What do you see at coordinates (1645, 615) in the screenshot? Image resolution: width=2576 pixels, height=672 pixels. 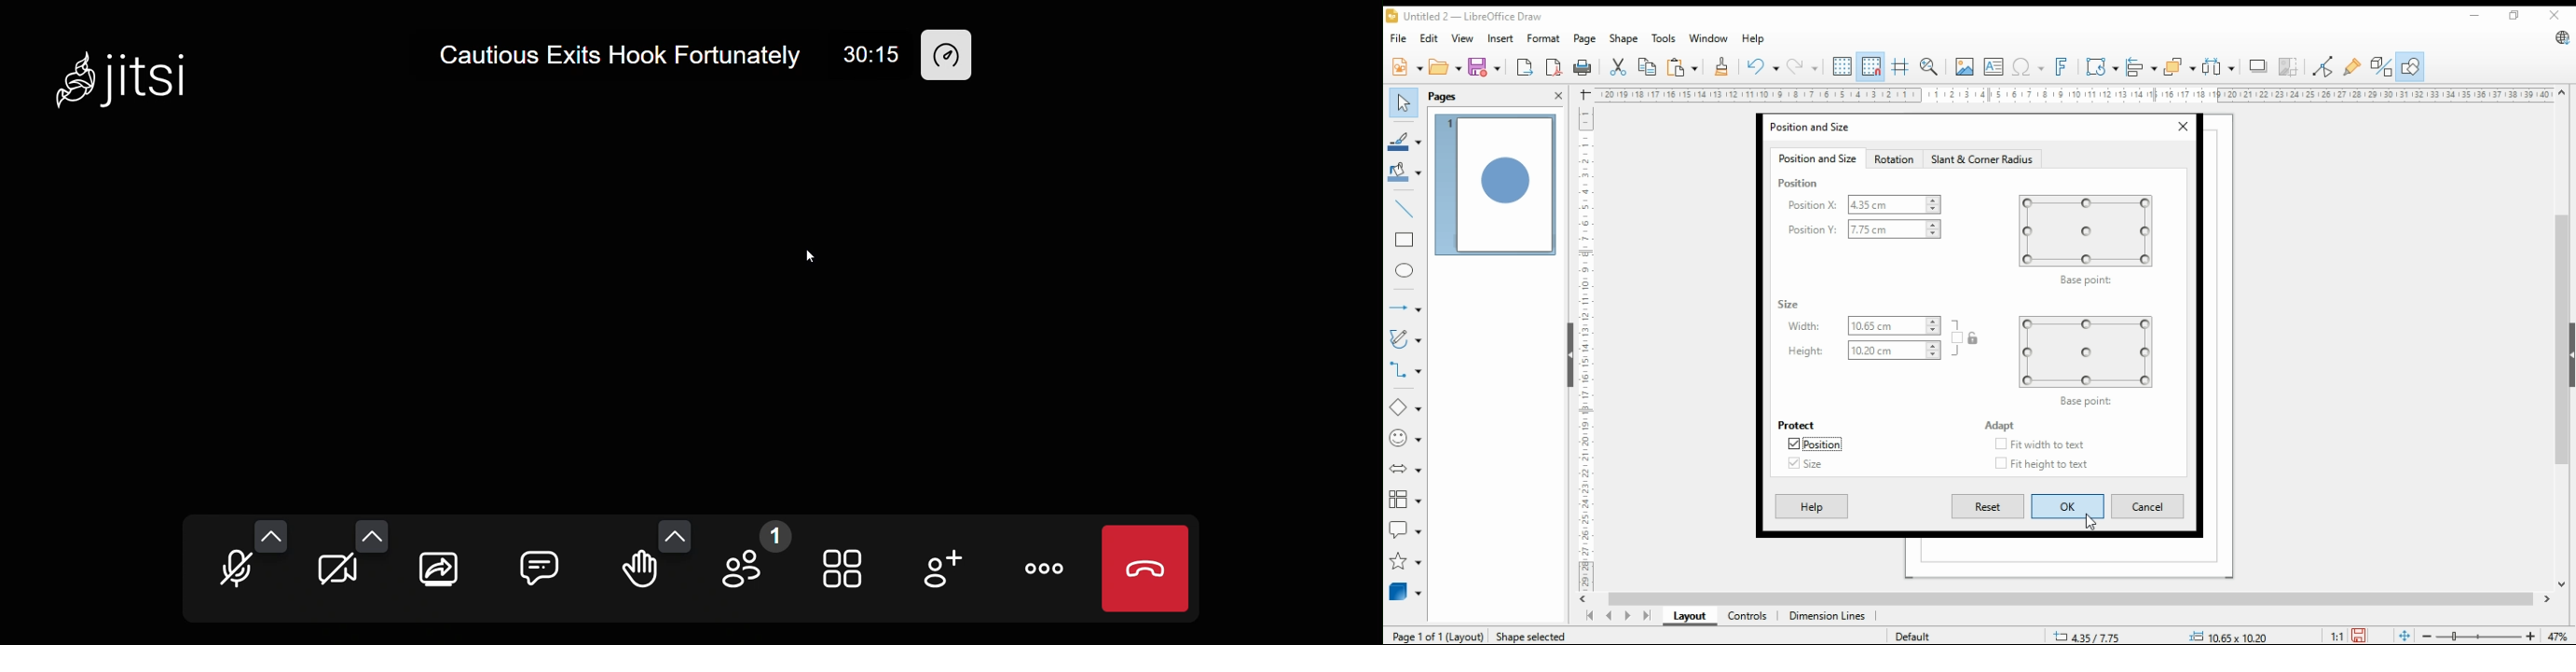 I see `last page` at bounding box center [1645, 615].